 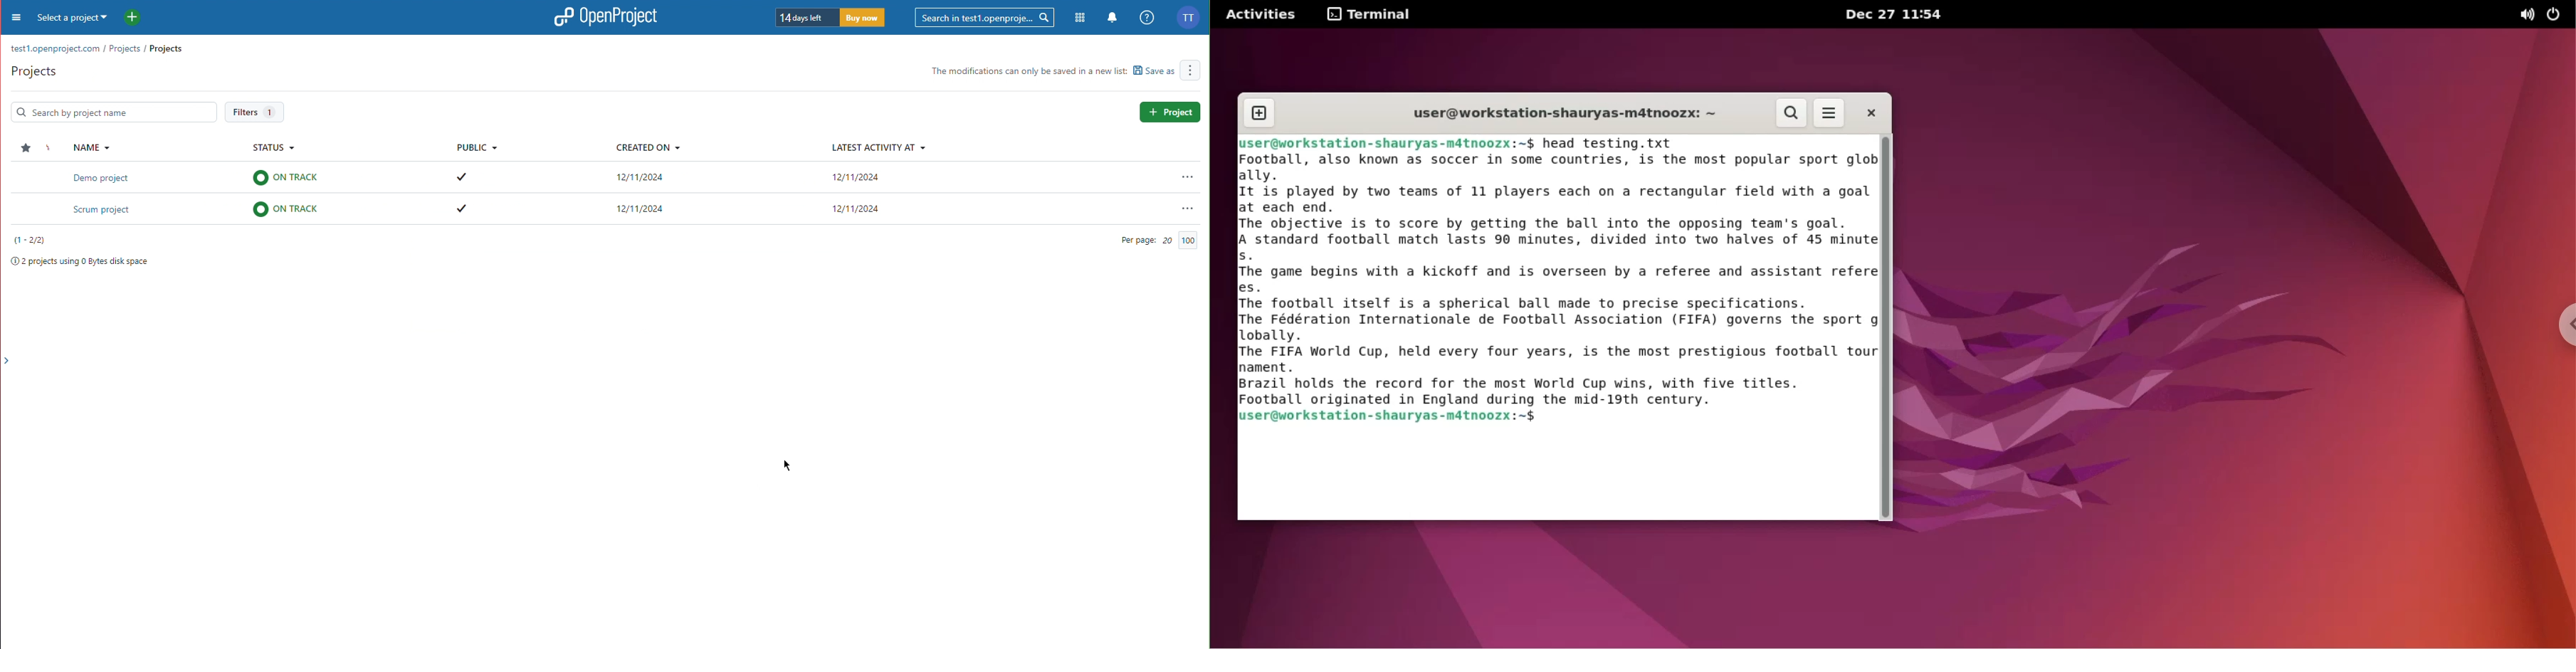 I want to click on Demo project, so click(x=629, y=178).